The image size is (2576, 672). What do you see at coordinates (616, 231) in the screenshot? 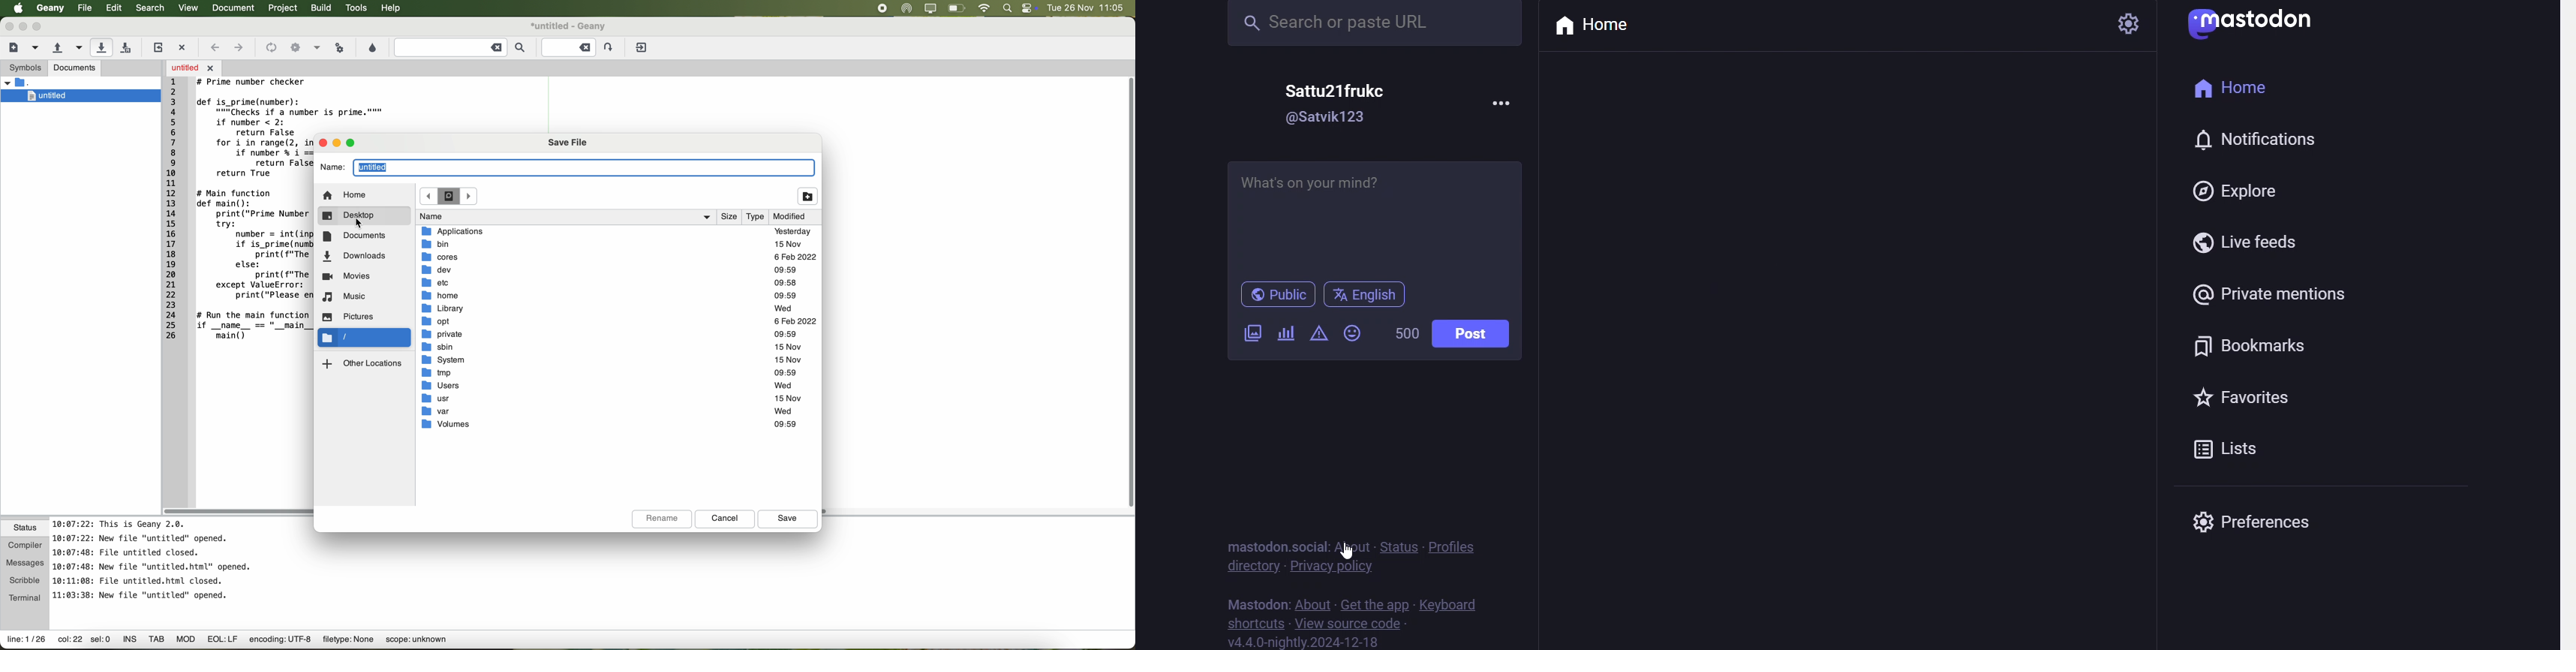
I see `applications` at bounding box center [616, 231].